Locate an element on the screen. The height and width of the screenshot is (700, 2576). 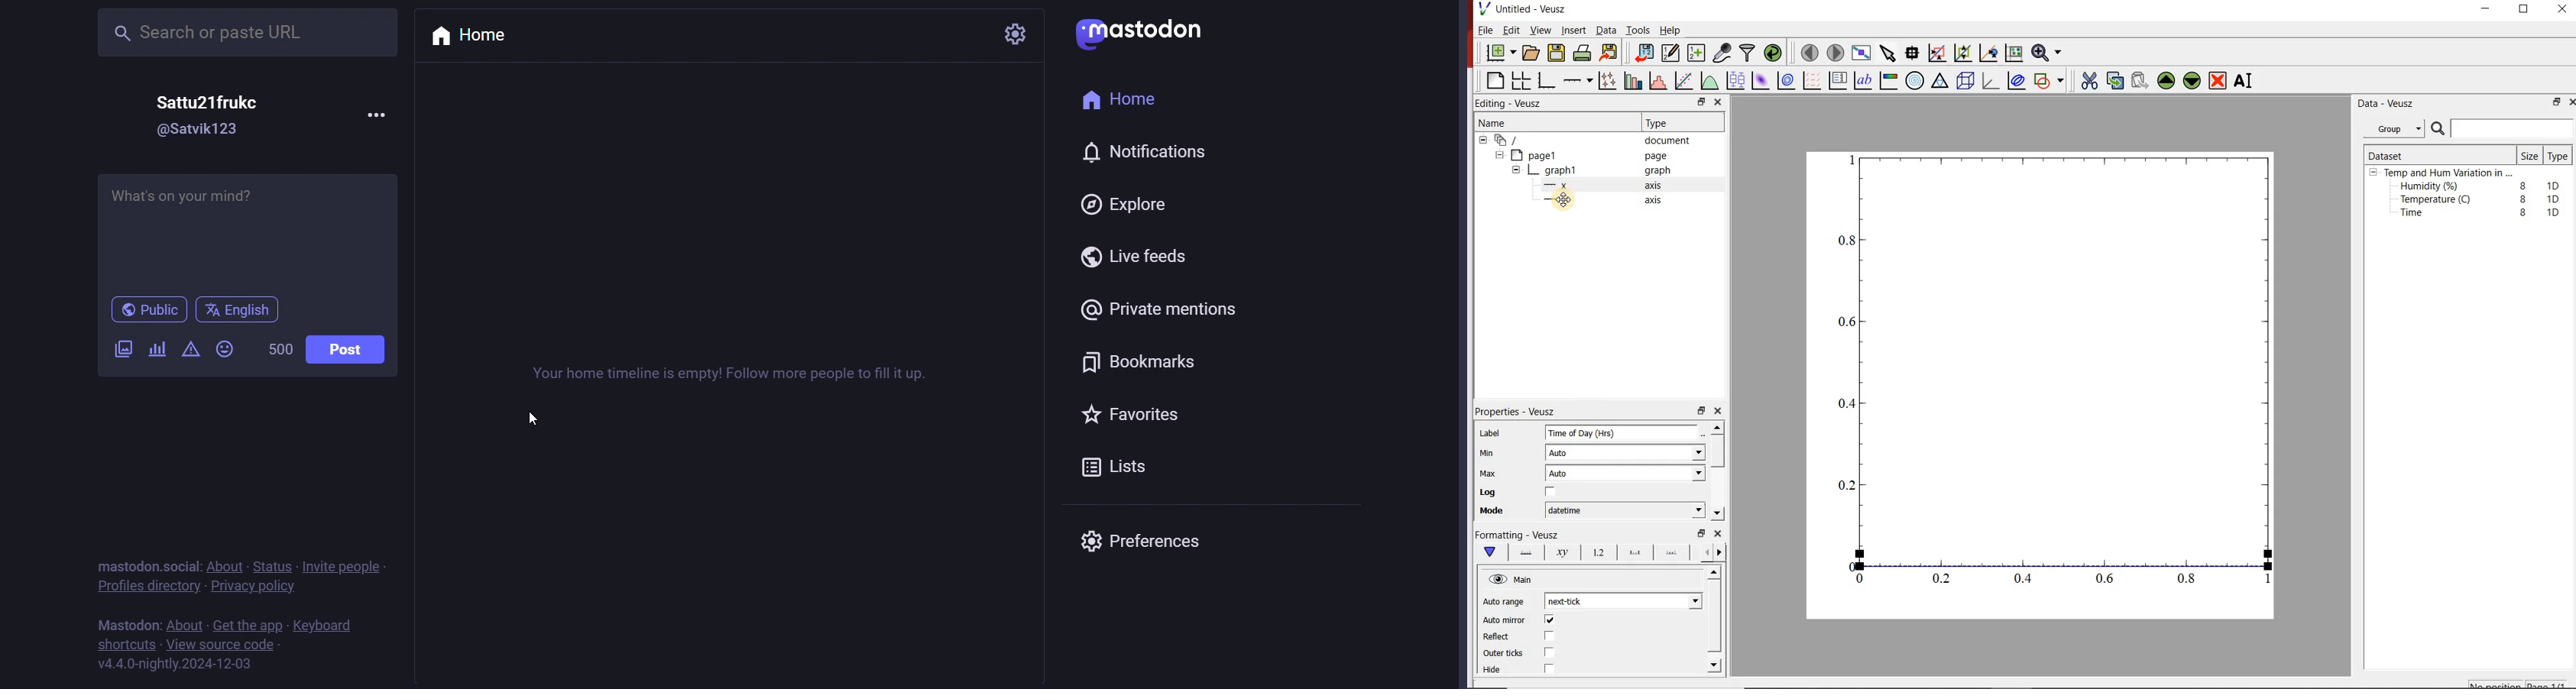
Export to graphics format is located at coordinates (1610, 52).